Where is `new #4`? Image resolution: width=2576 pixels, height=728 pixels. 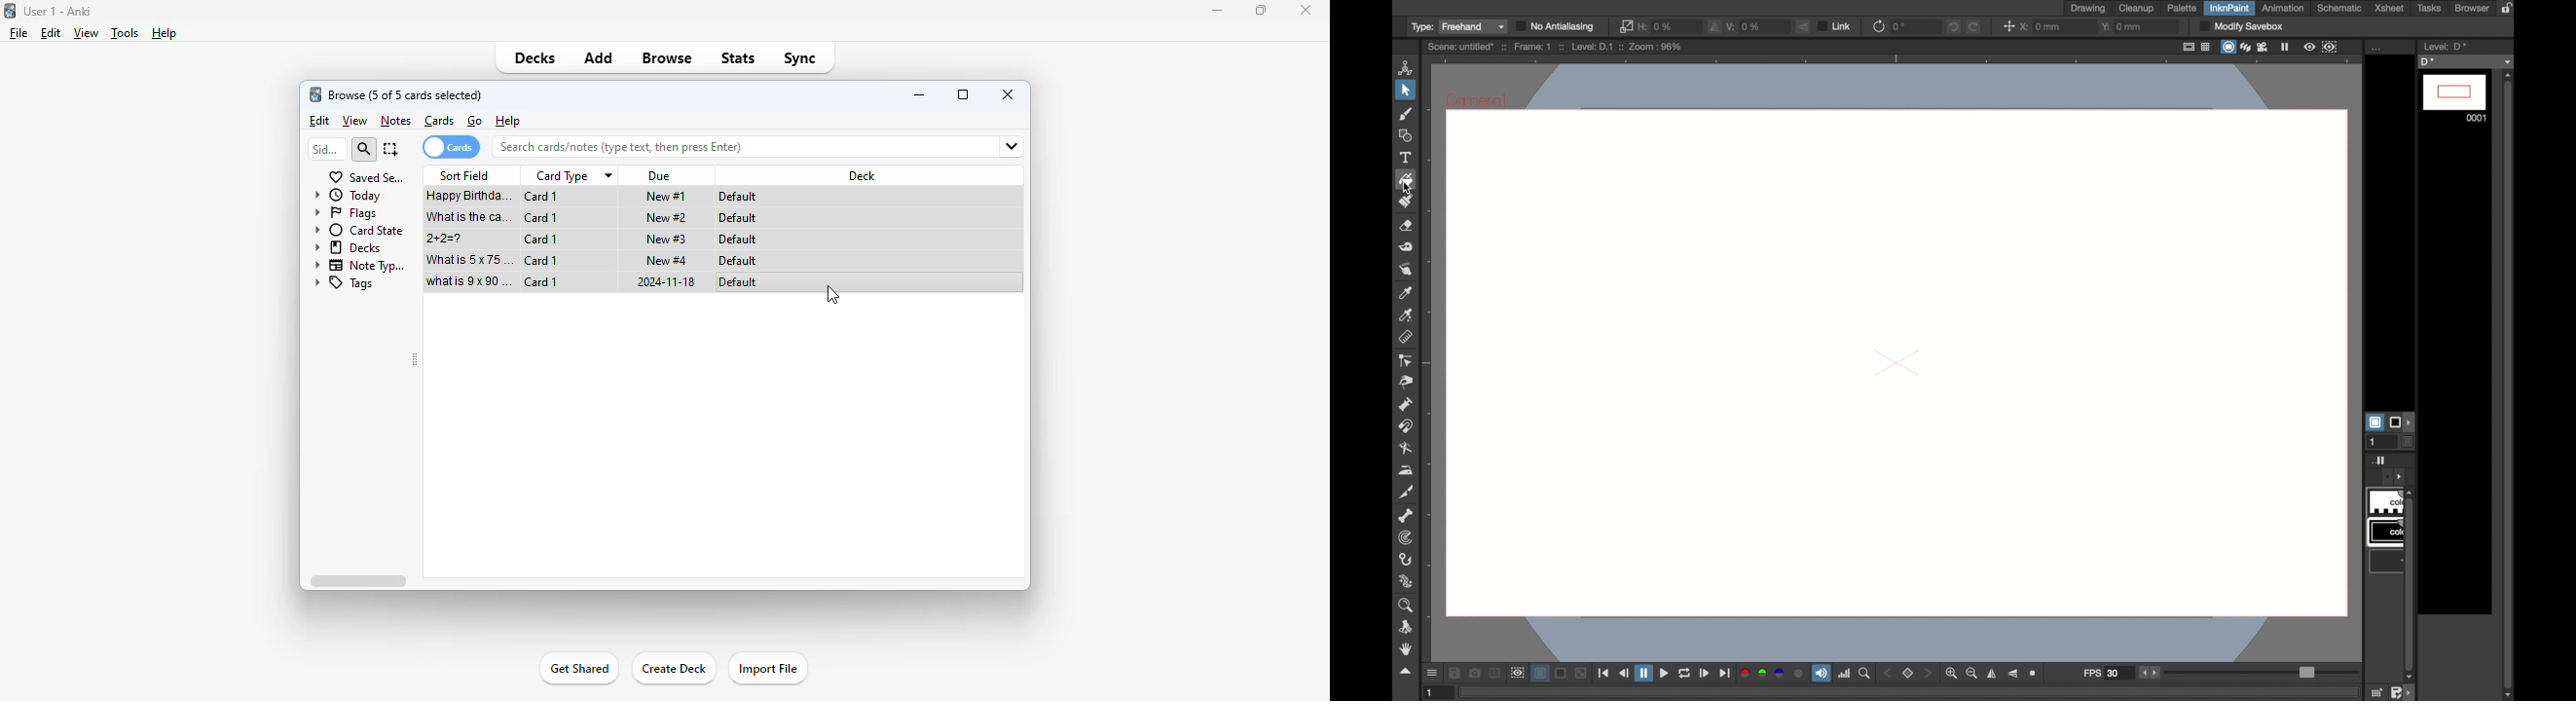
new #4 is located at coordinates (667, 259).